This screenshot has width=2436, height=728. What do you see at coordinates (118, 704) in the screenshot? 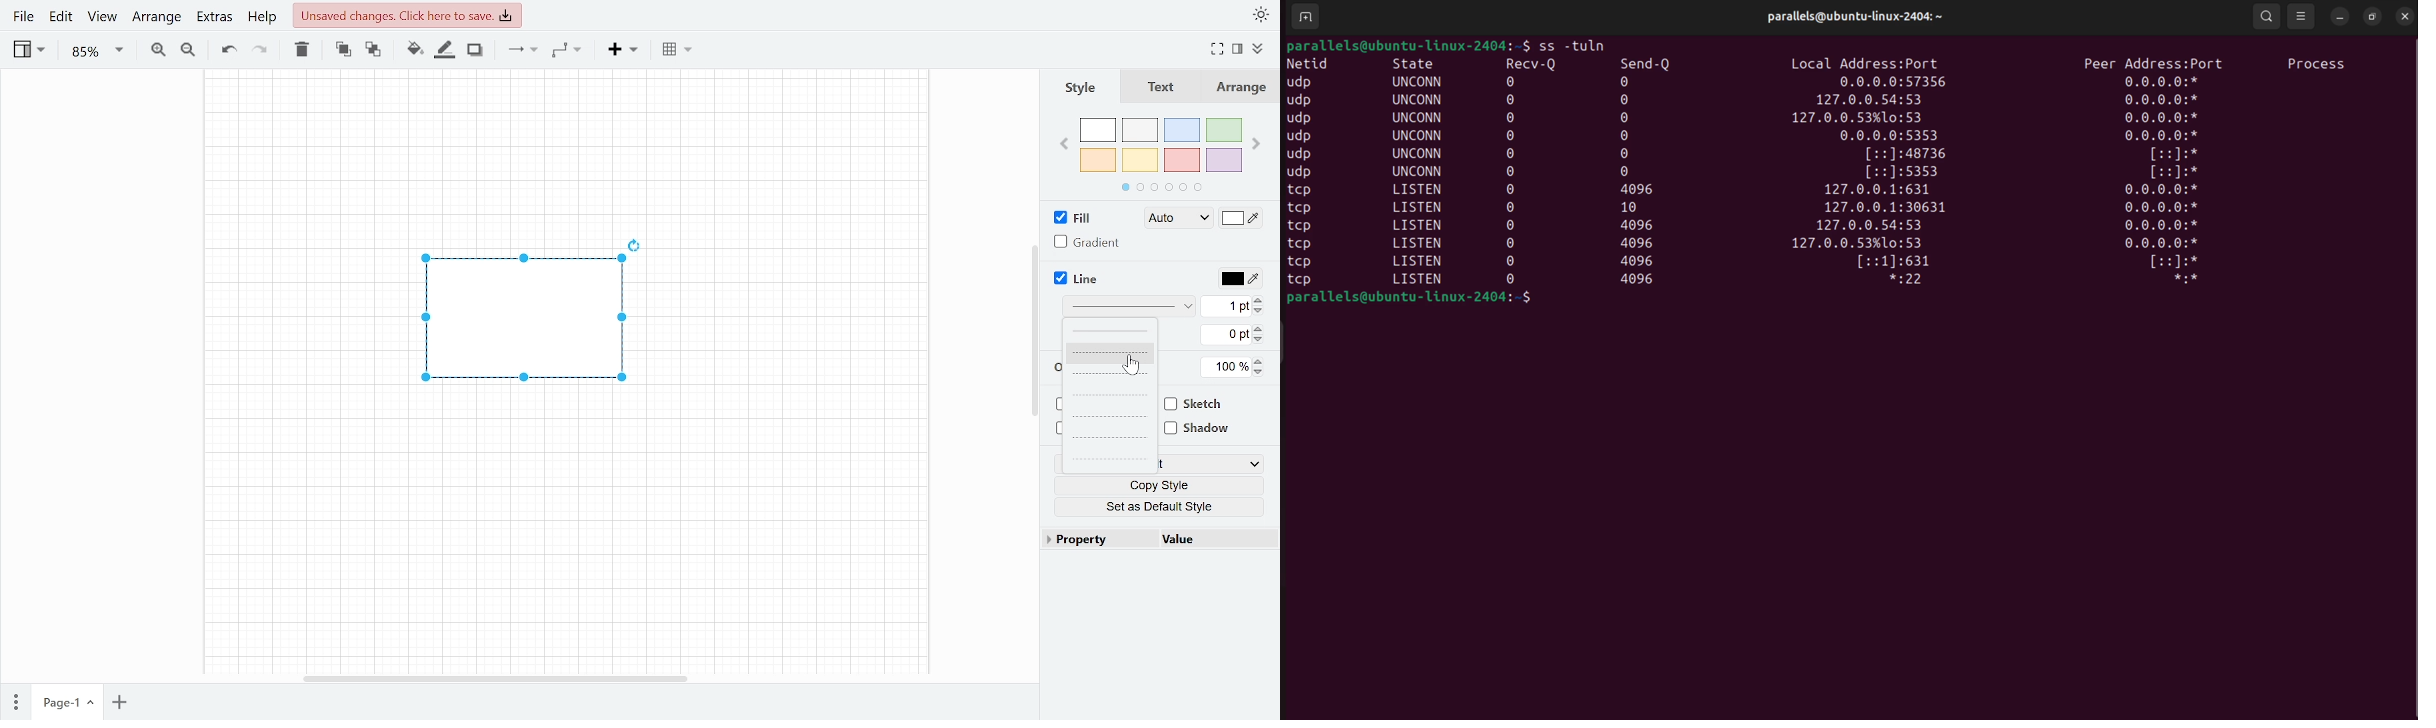
I see `Add page` at bounding box center [118, 704].